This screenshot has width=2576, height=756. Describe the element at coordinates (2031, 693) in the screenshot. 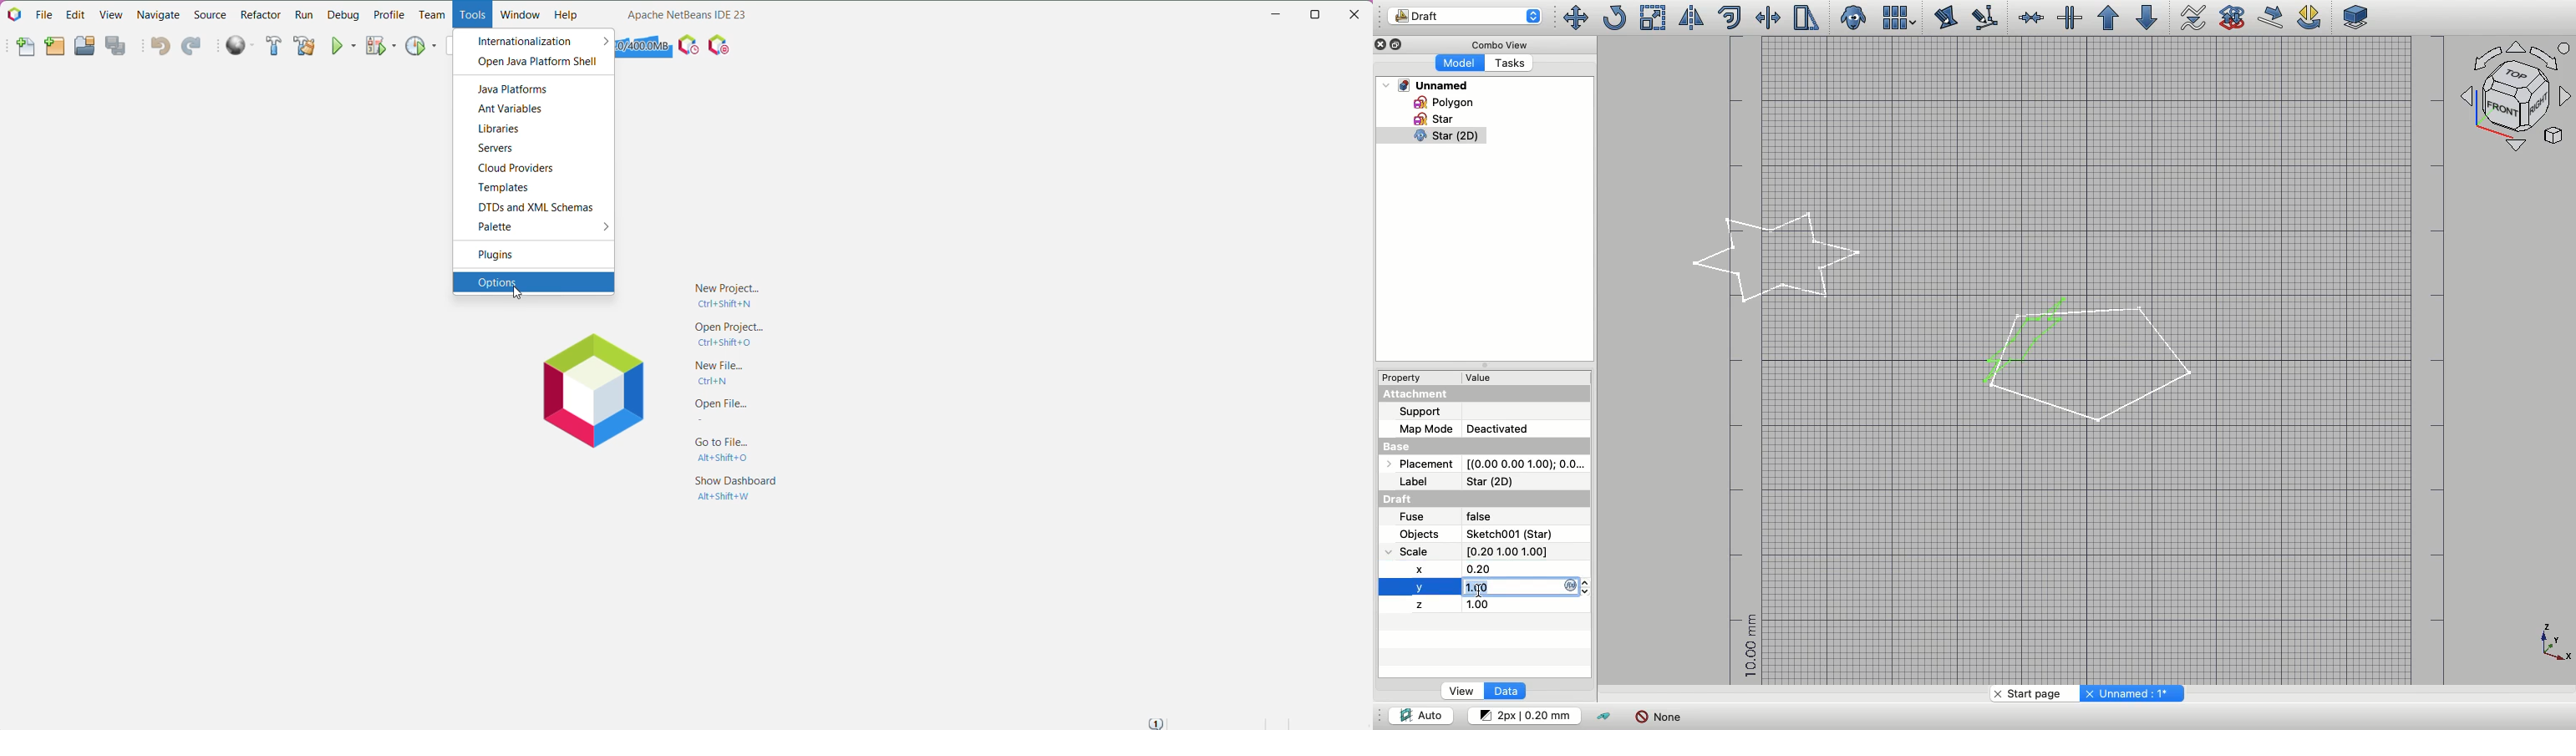

I see `Start page` at that location.